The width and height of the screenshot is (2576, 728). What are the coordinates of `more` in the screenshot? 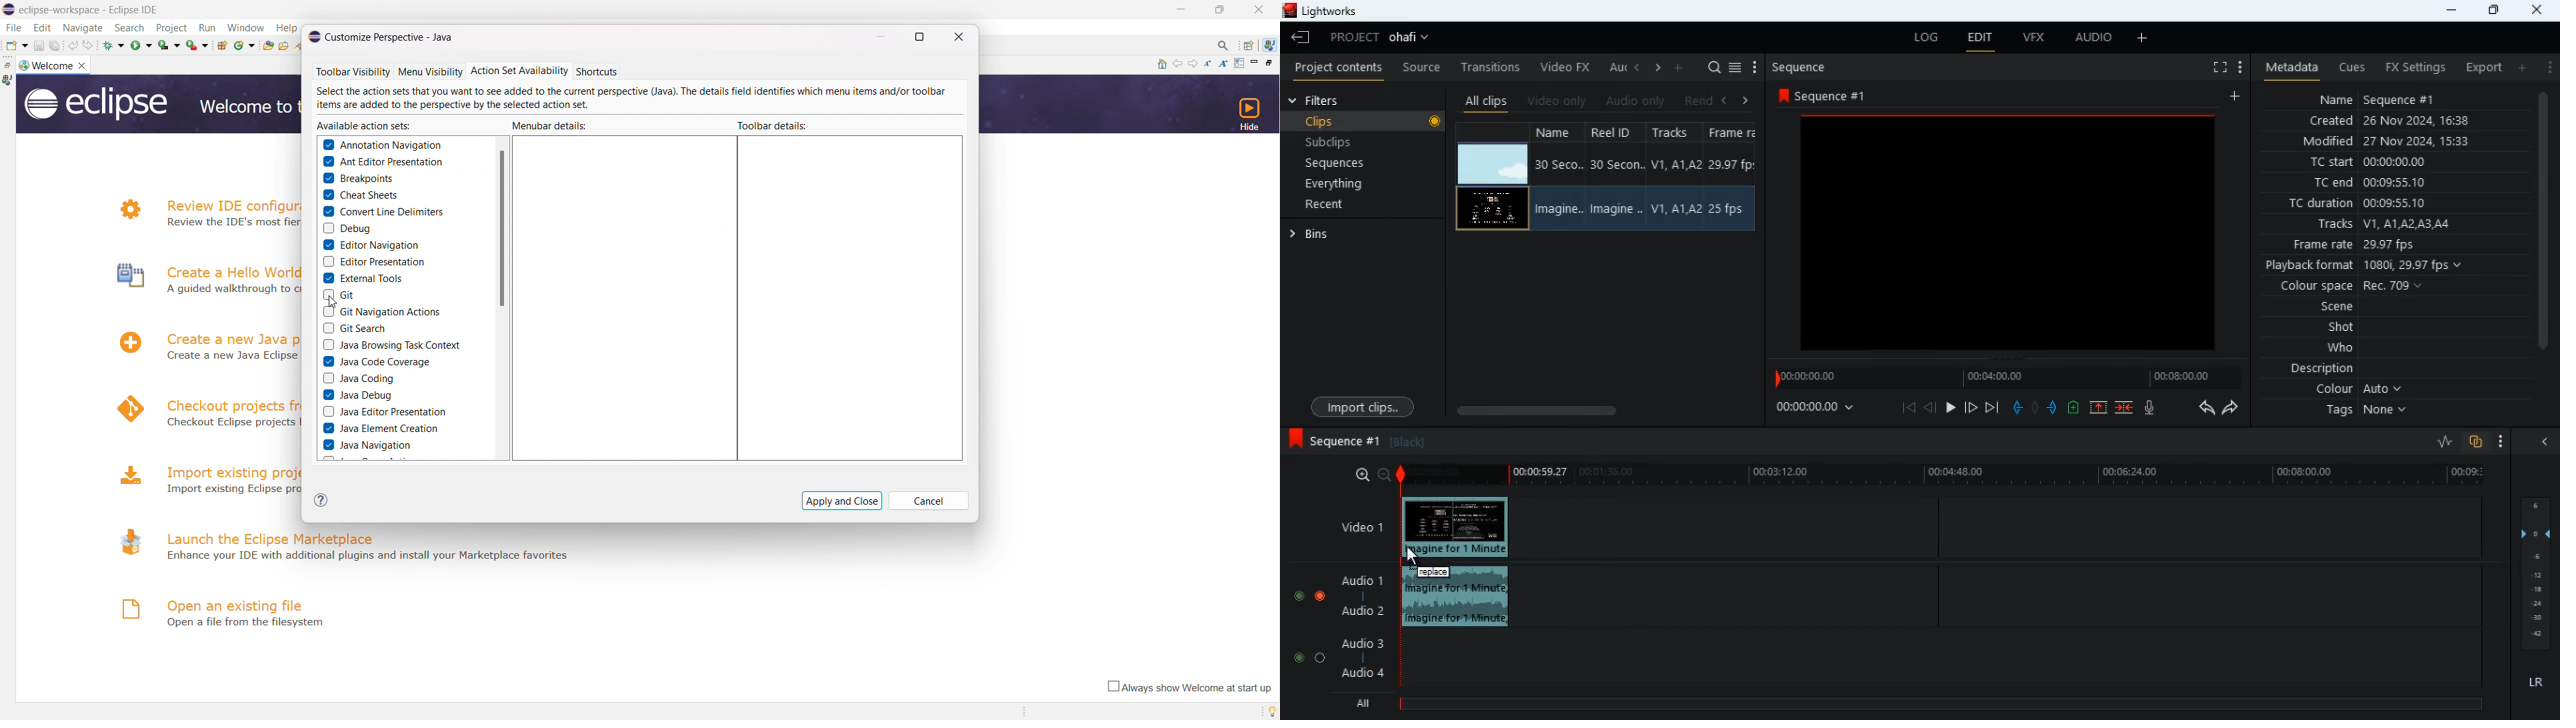 It's located at (1755, 67).